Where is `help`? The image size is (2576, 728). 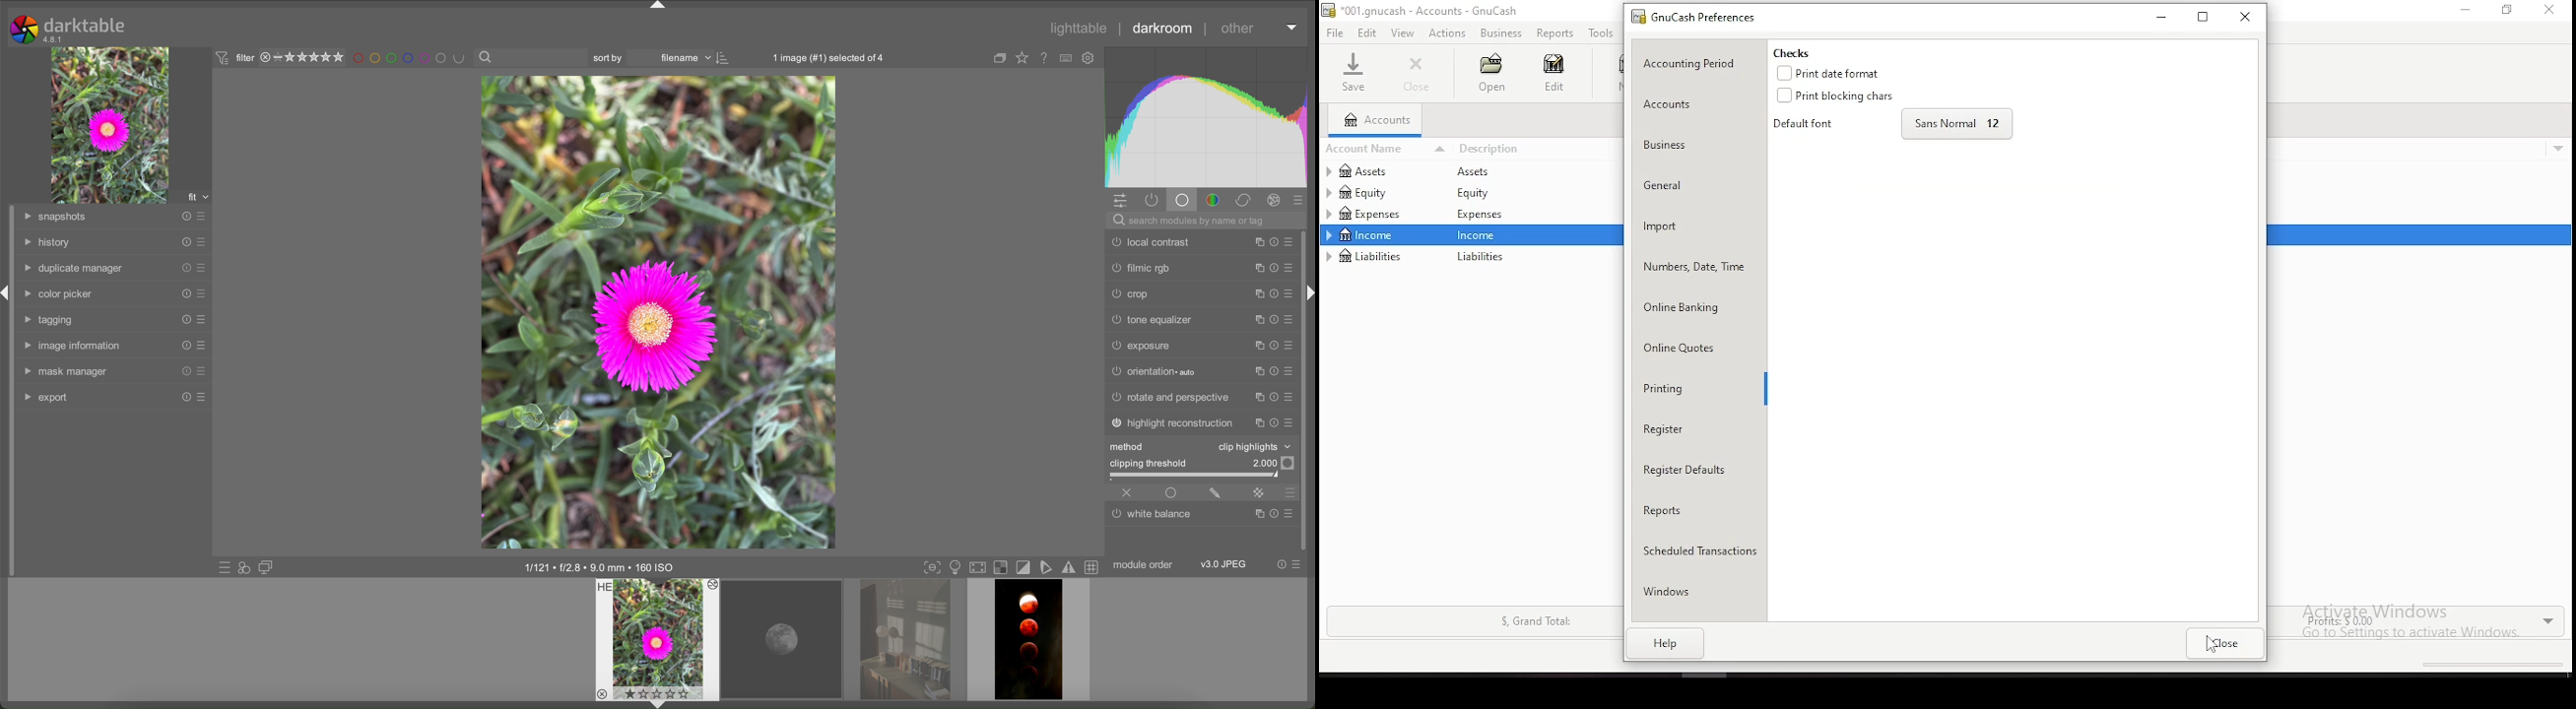 help is located at coordinates (1667, 642).